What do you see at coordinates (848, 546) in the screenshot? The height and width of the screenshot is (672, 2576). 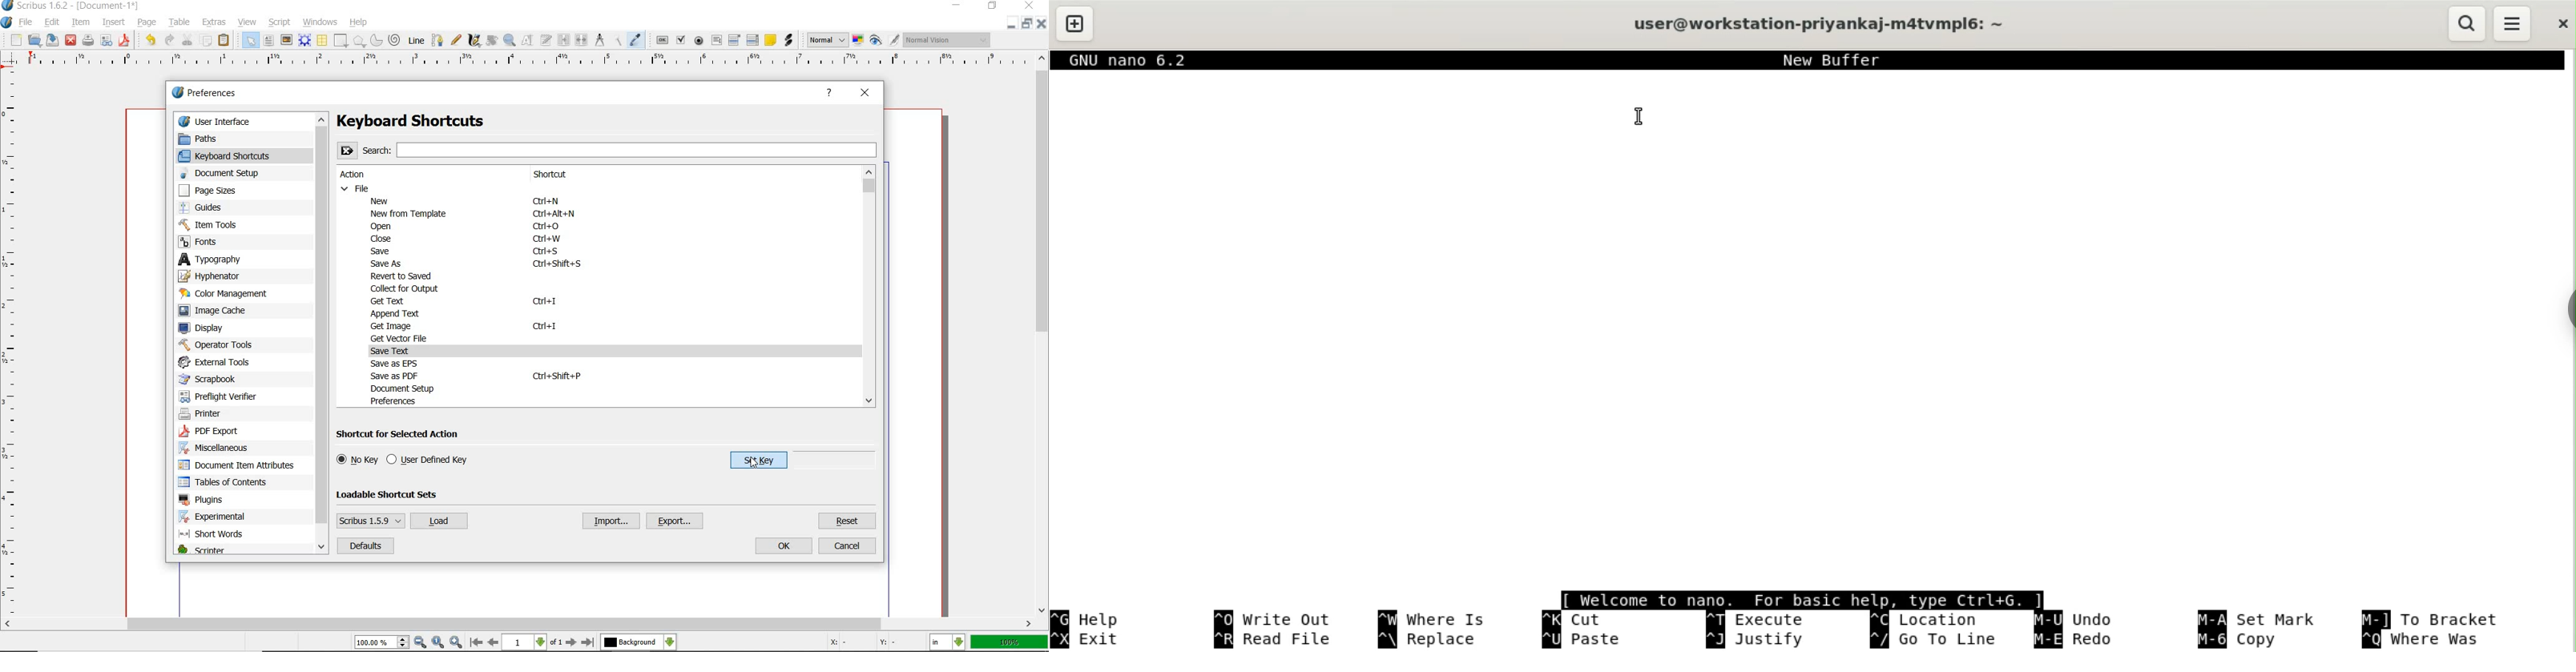 I see `cancel` at bounding box center [848, 546].